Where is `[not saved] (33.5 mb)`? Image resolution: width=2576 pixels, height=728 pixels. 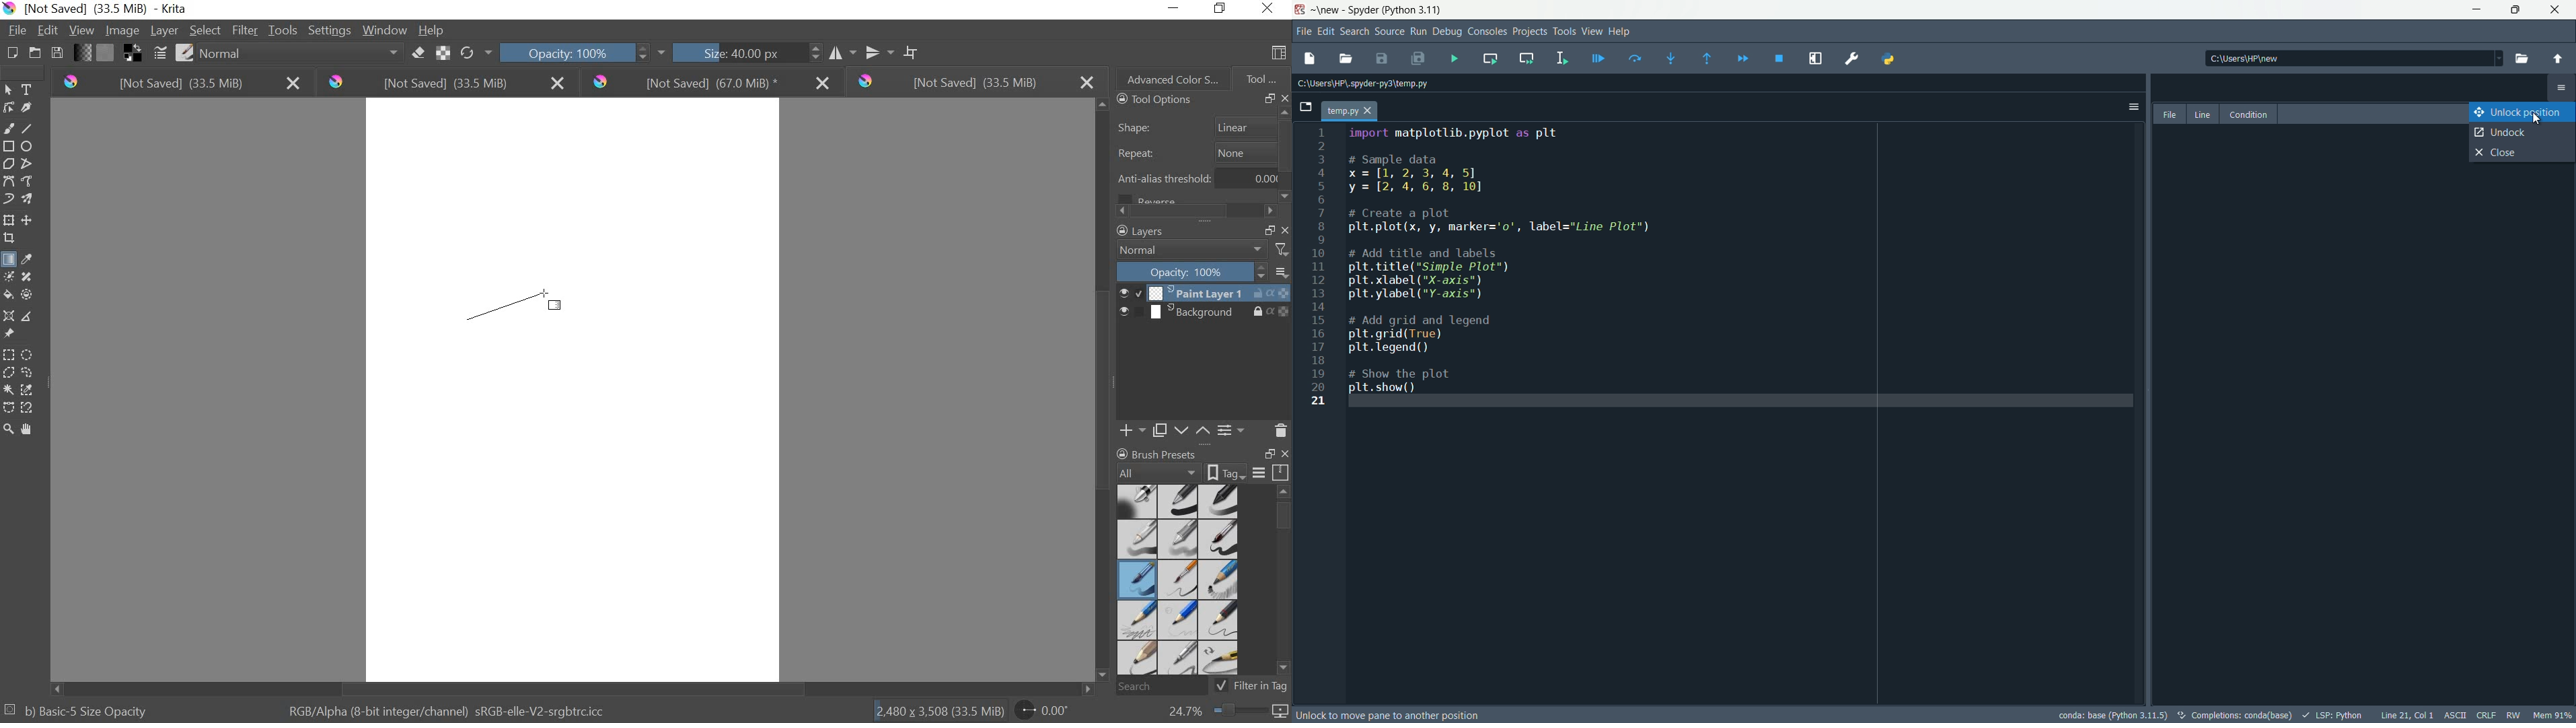
[not saved] (33.5 mb) is located at coordinates (447, 83).